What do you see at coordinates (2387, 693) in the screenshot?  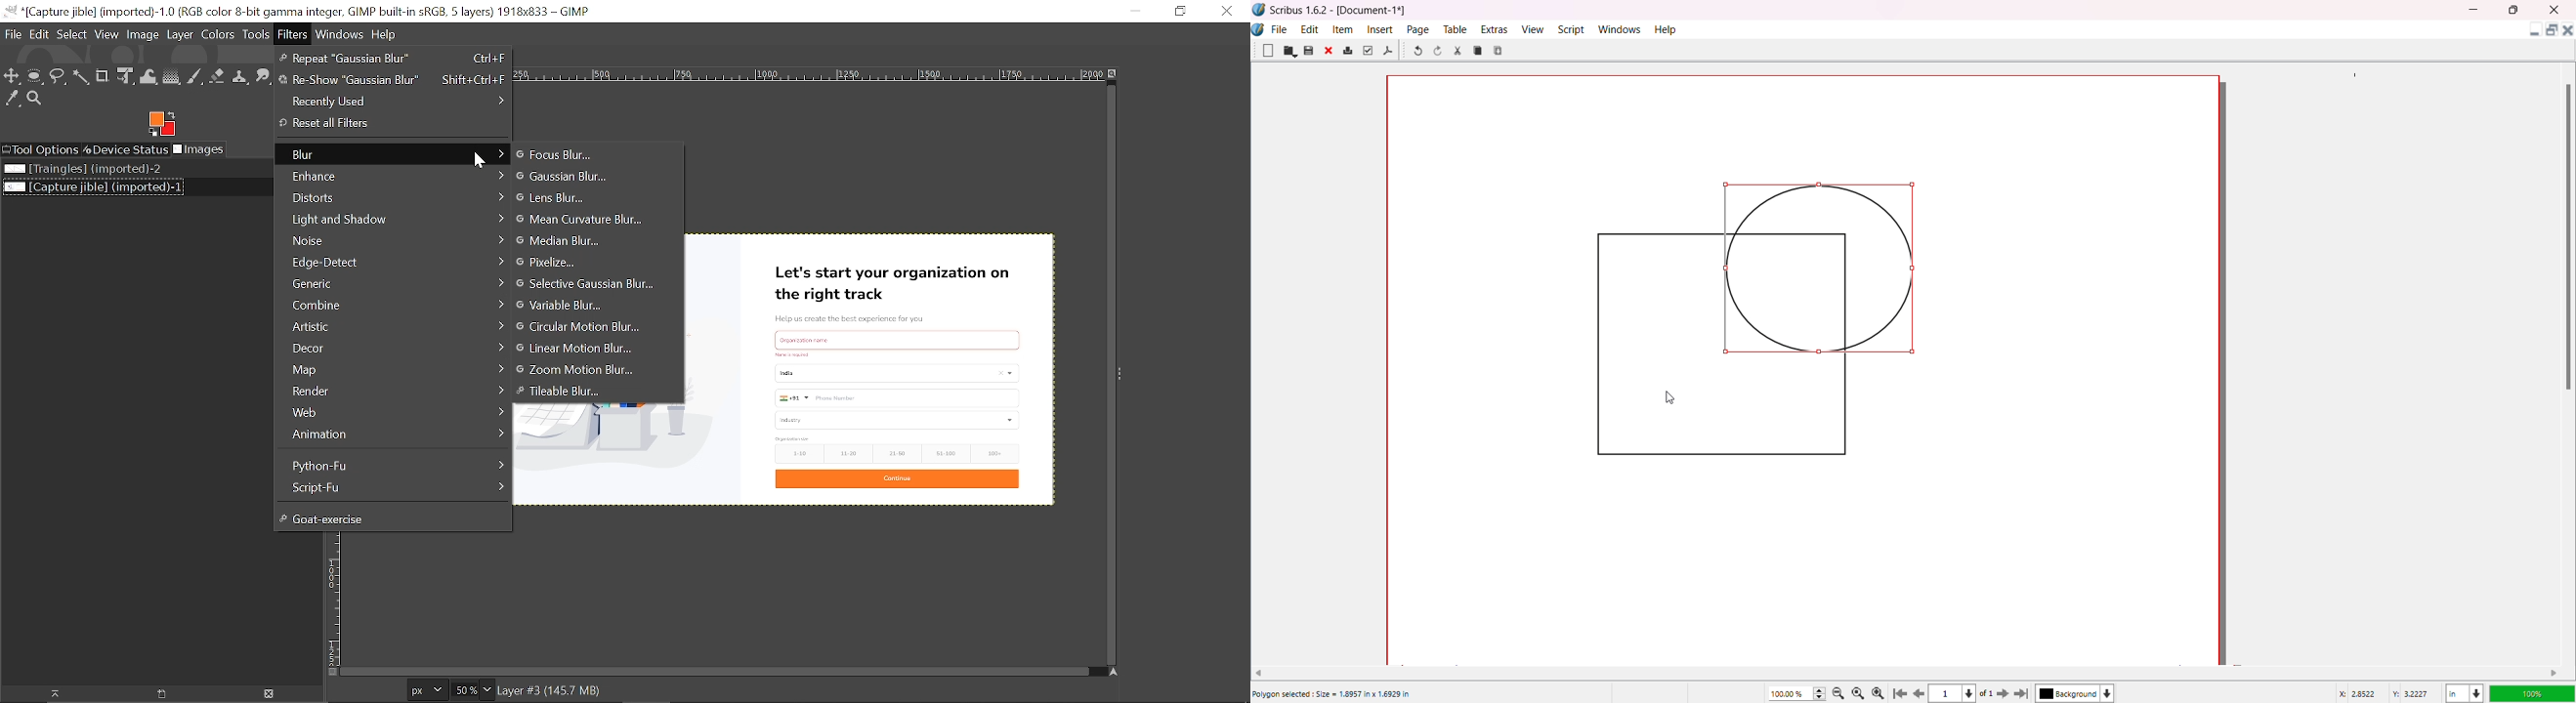 I see `Latitude/Longitude` at bounding box center [2387, 693].